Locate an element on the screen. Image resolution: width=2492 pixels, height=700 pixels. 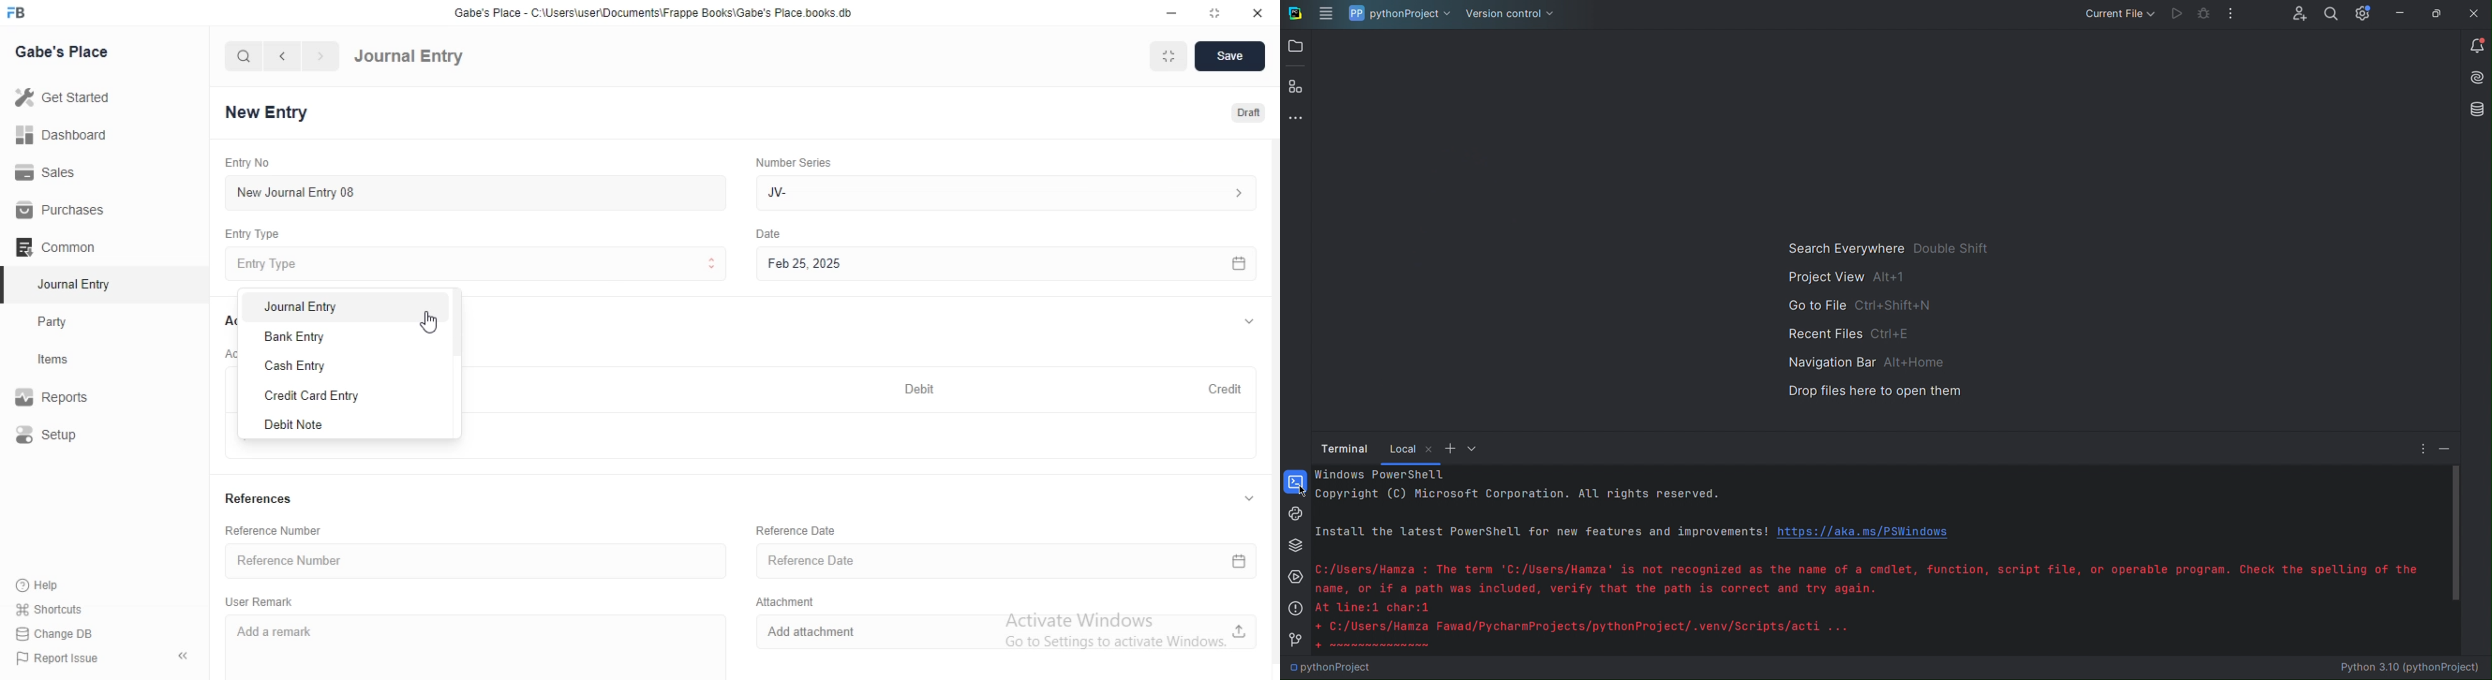
Reference Number is located at coordinates (277, 529).